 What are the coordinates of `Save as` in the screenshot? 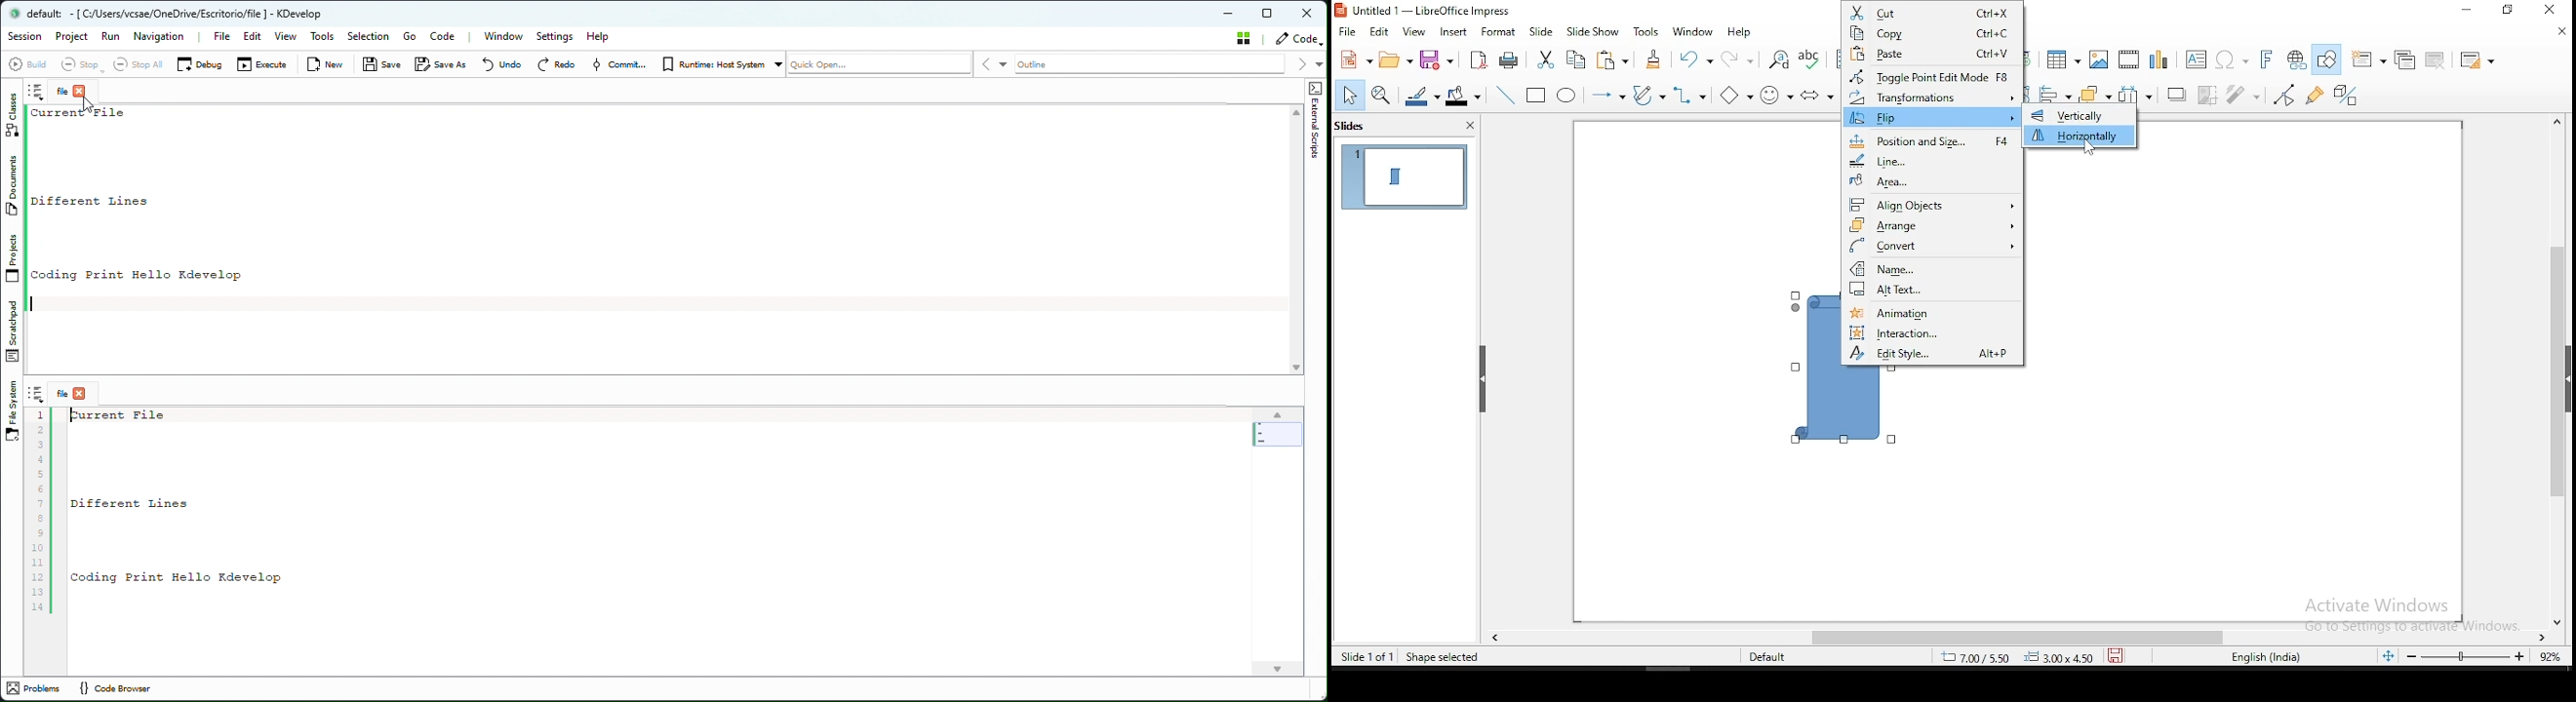 It's located at (441, 64).